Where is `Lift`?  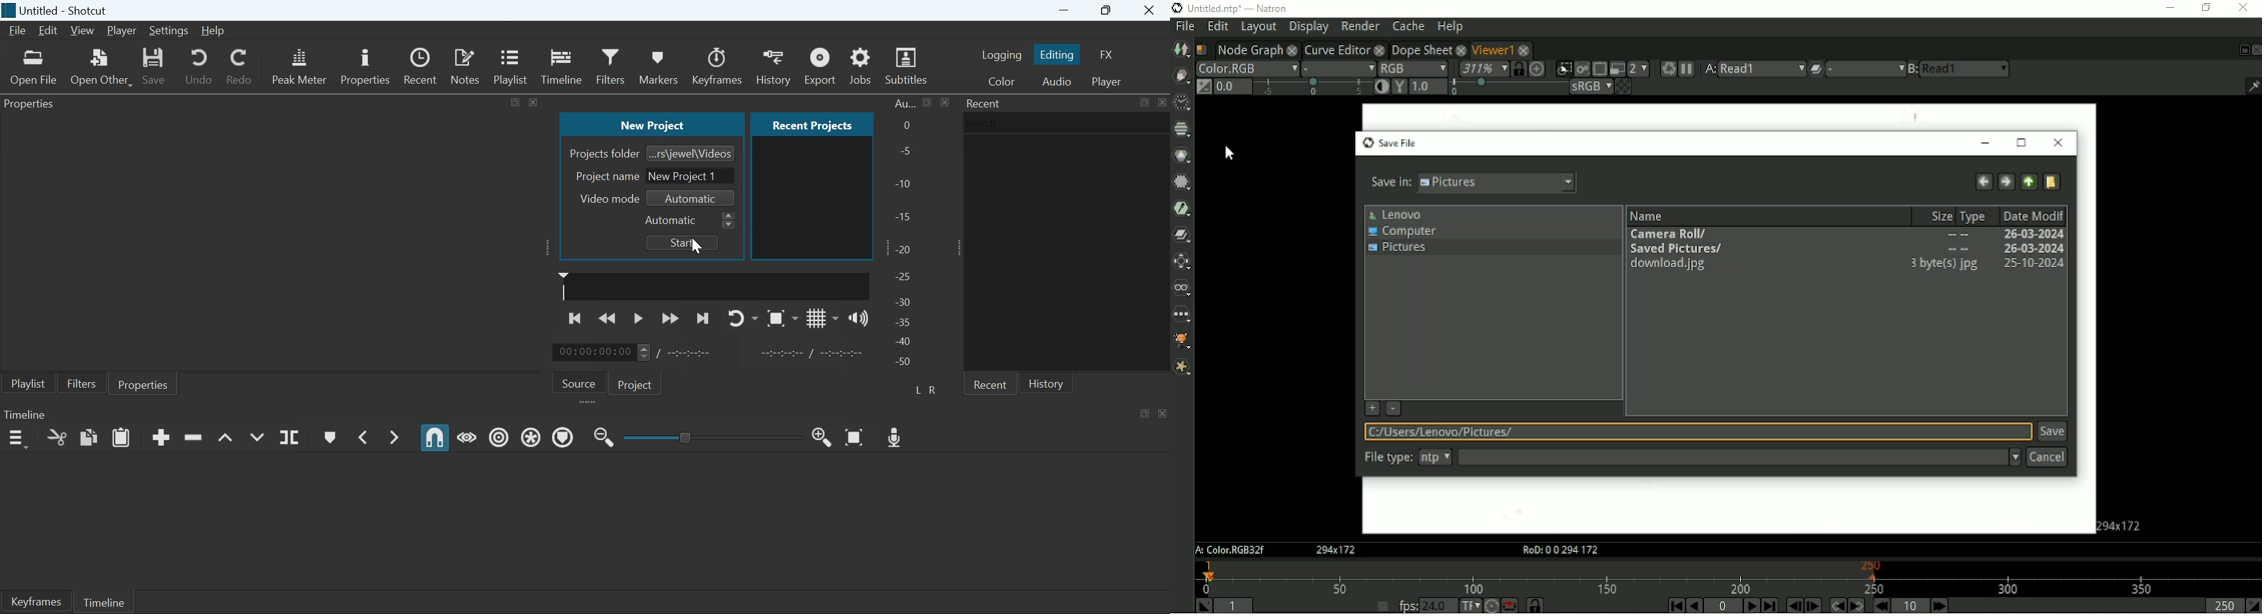 Lift is located at coordinates (226, 438).